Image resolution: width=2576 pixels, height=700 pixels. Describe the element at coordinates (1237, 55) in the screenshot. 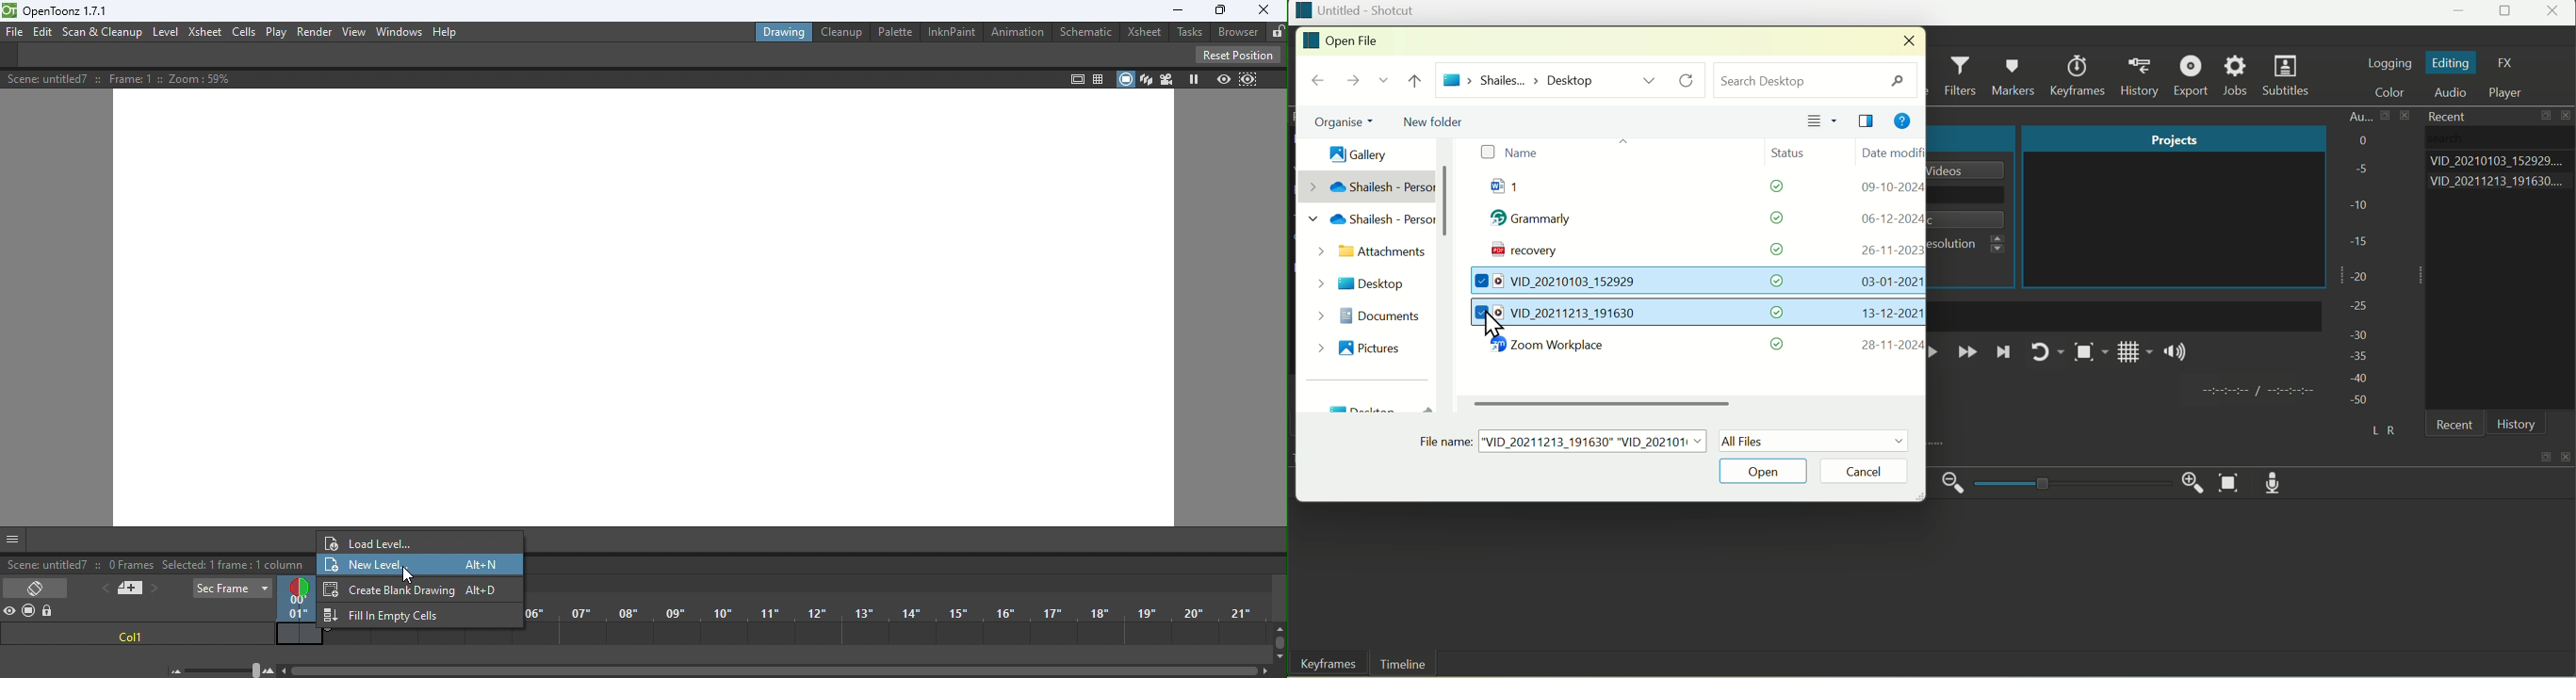

I see `Reset Position` at that location.